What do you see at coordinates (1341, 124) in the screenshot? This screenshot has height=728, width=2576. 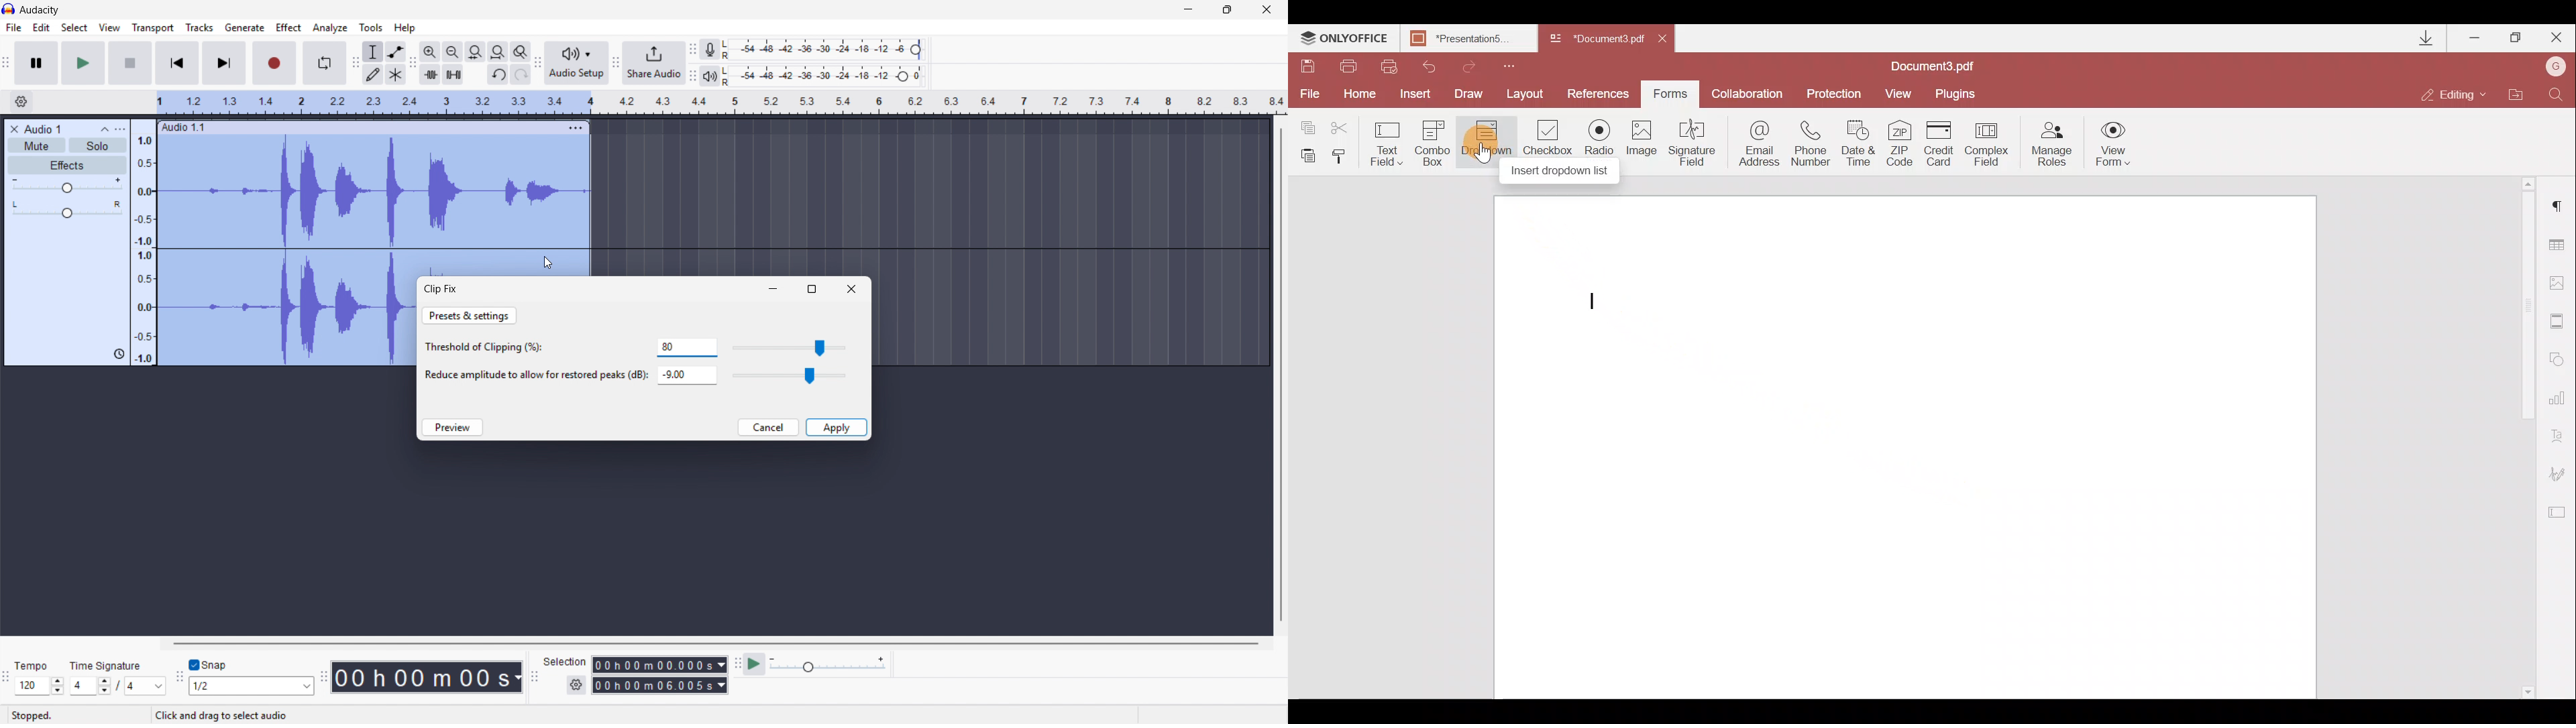 I see `Cut` at bounding box center [1341, 124].